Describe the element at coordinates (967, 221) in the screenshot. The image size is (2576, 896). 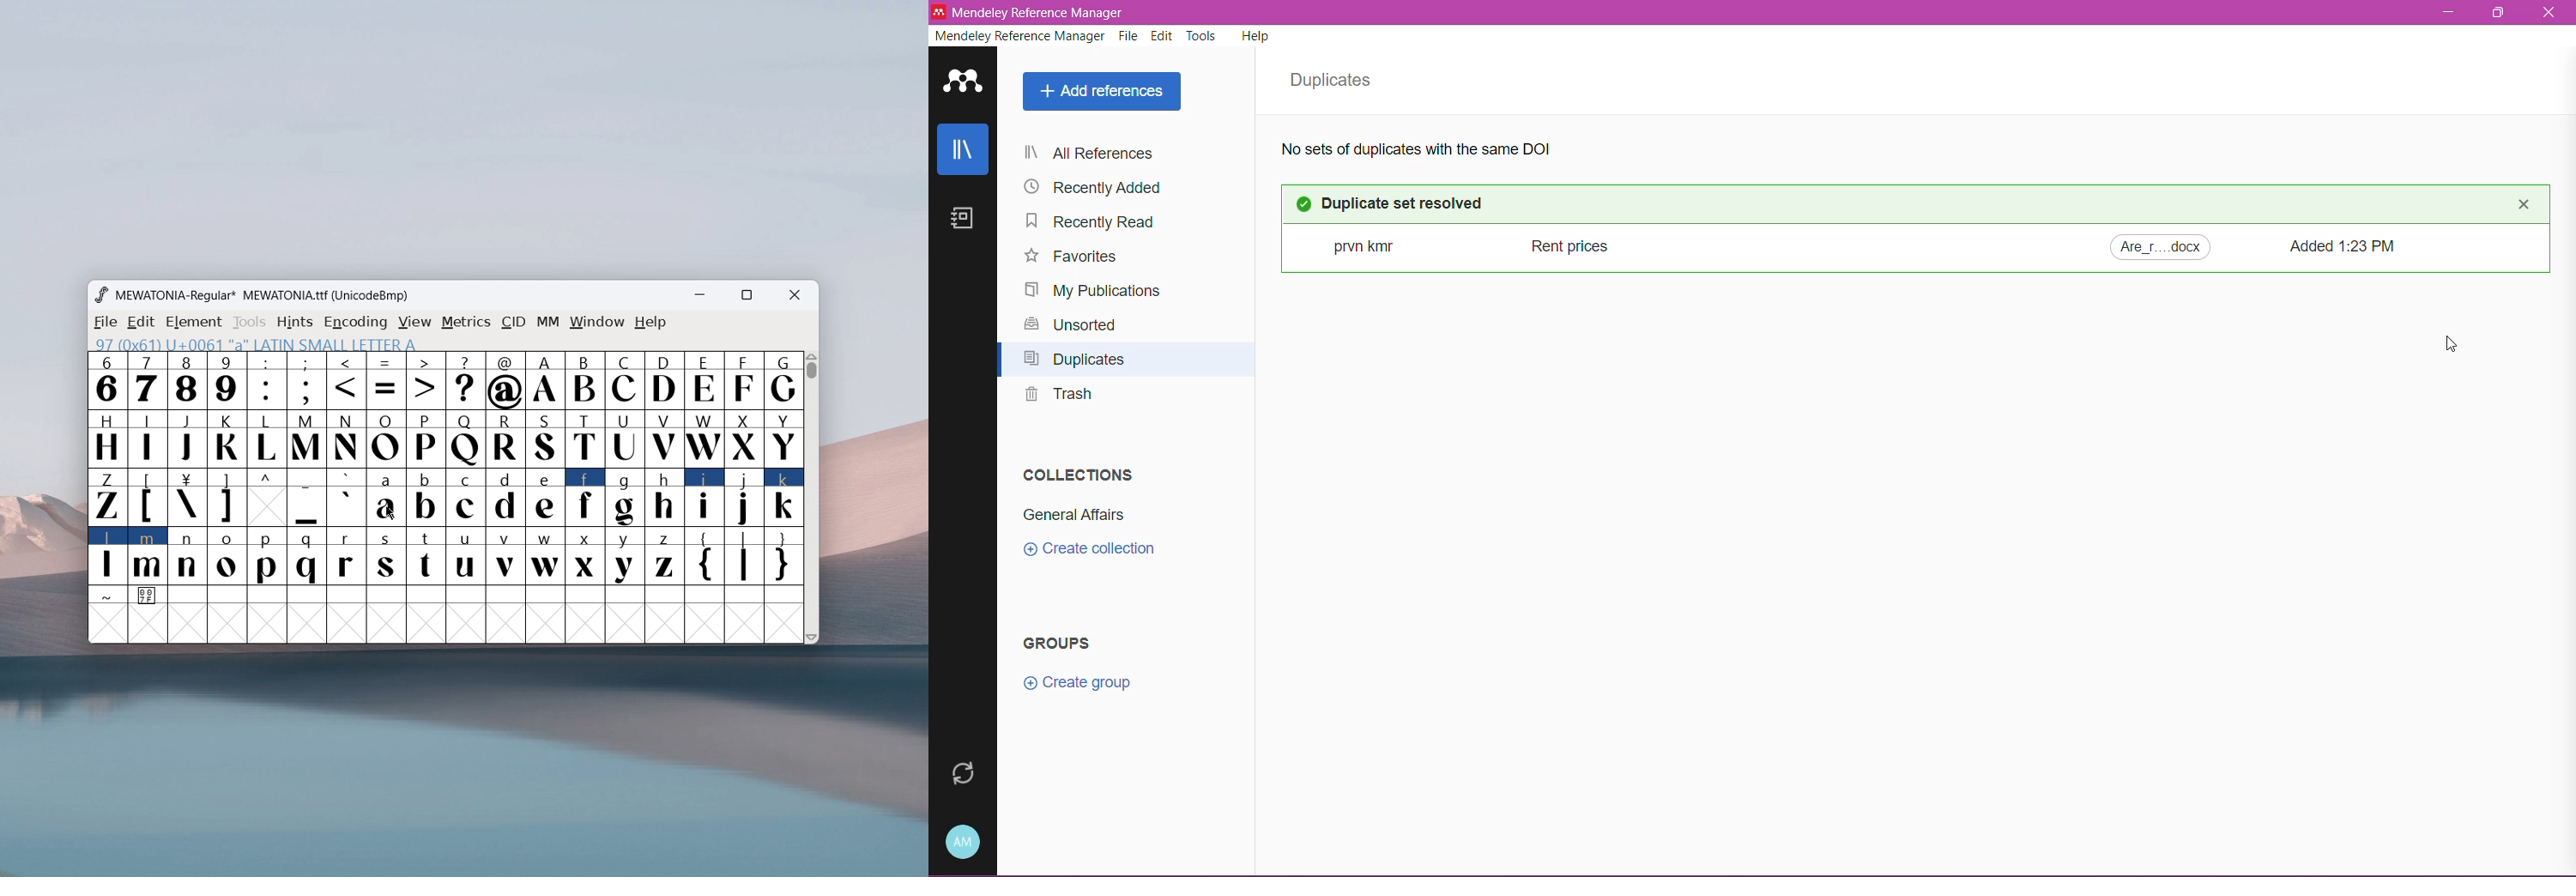
I see `Notes` at that location.